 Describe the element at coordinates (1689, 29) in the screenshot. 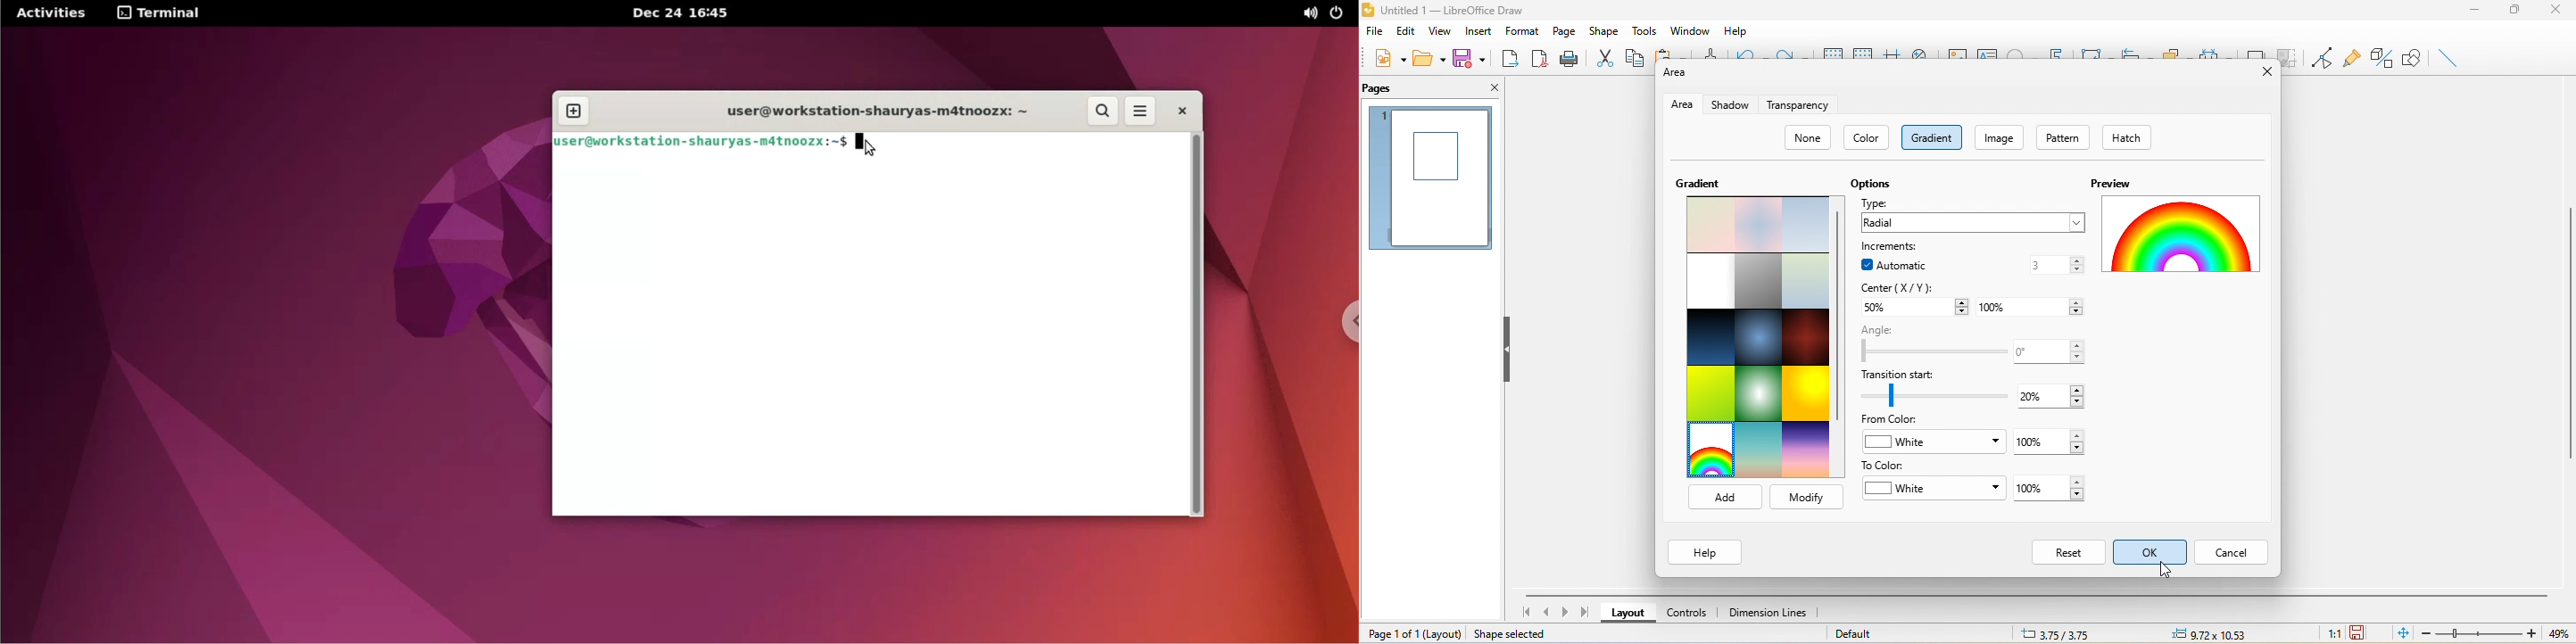

I see `window` at that location.